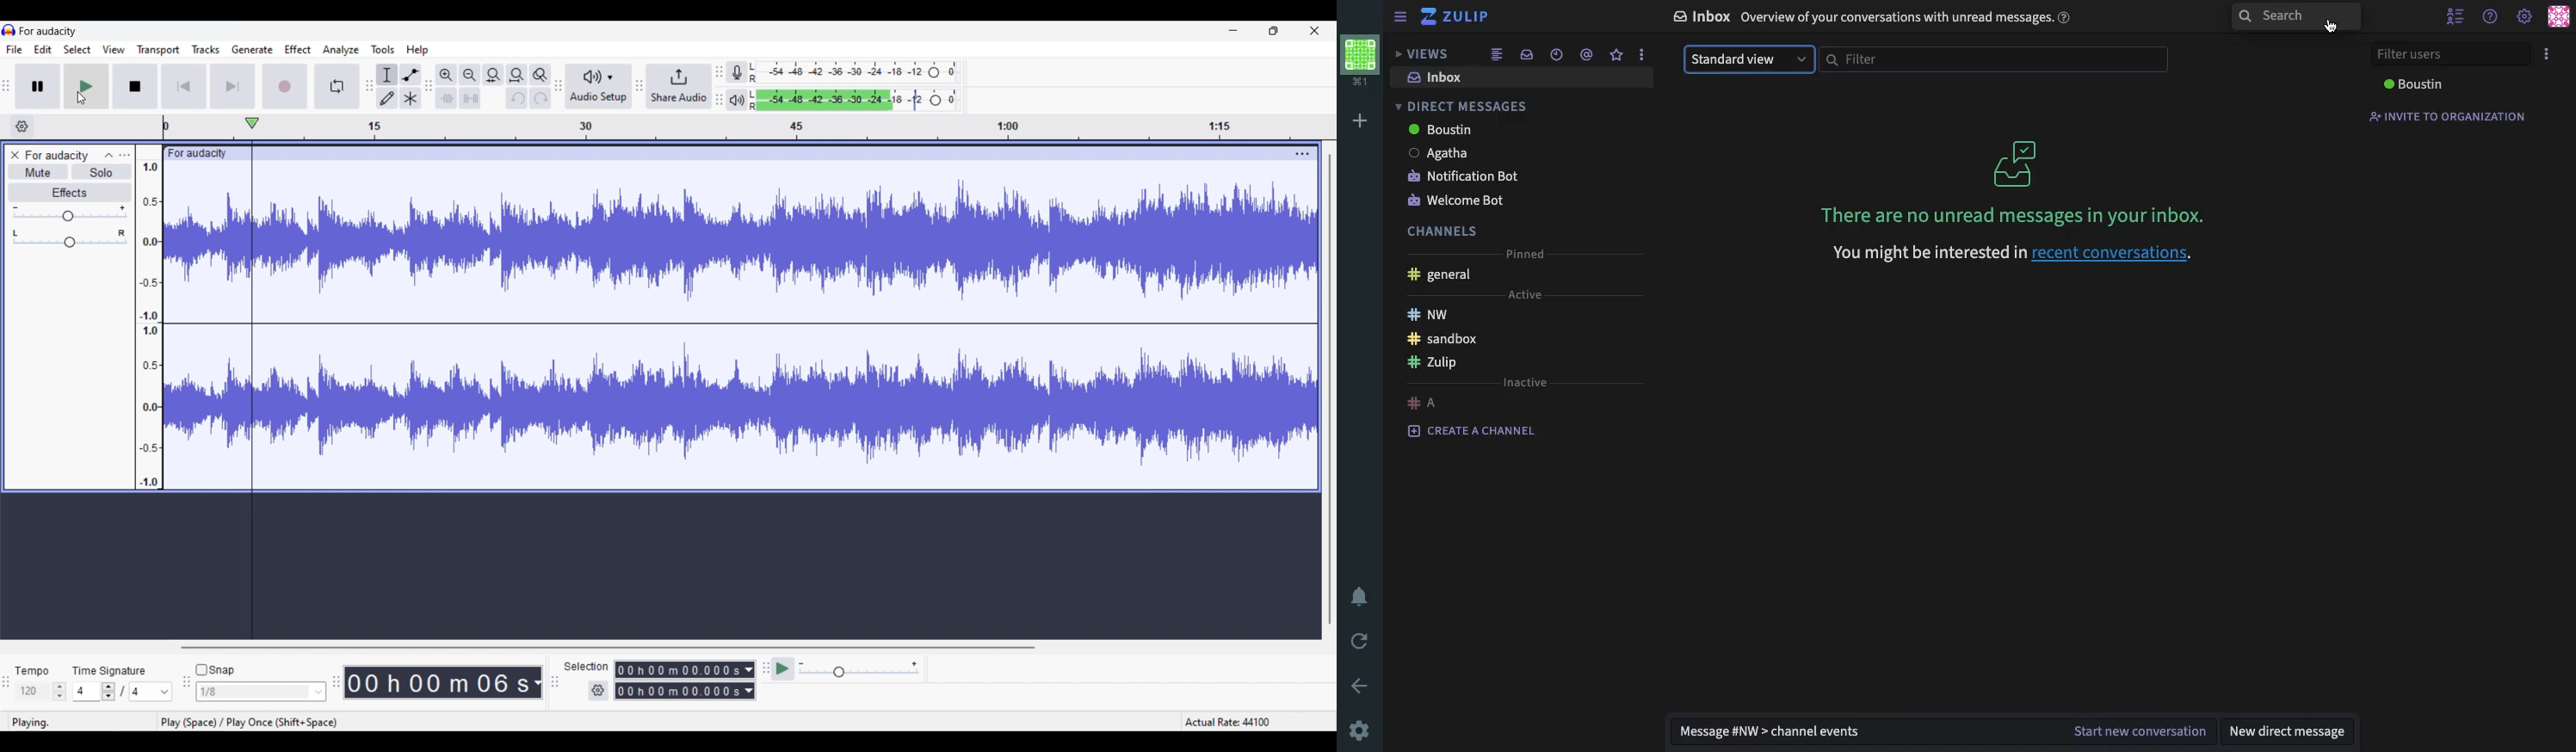 This screenshot has height=756, width=2576. What do you see at coordinates (383, 49) in the screenshot?
I see `Tools menu` at bounding box center [383, 49].